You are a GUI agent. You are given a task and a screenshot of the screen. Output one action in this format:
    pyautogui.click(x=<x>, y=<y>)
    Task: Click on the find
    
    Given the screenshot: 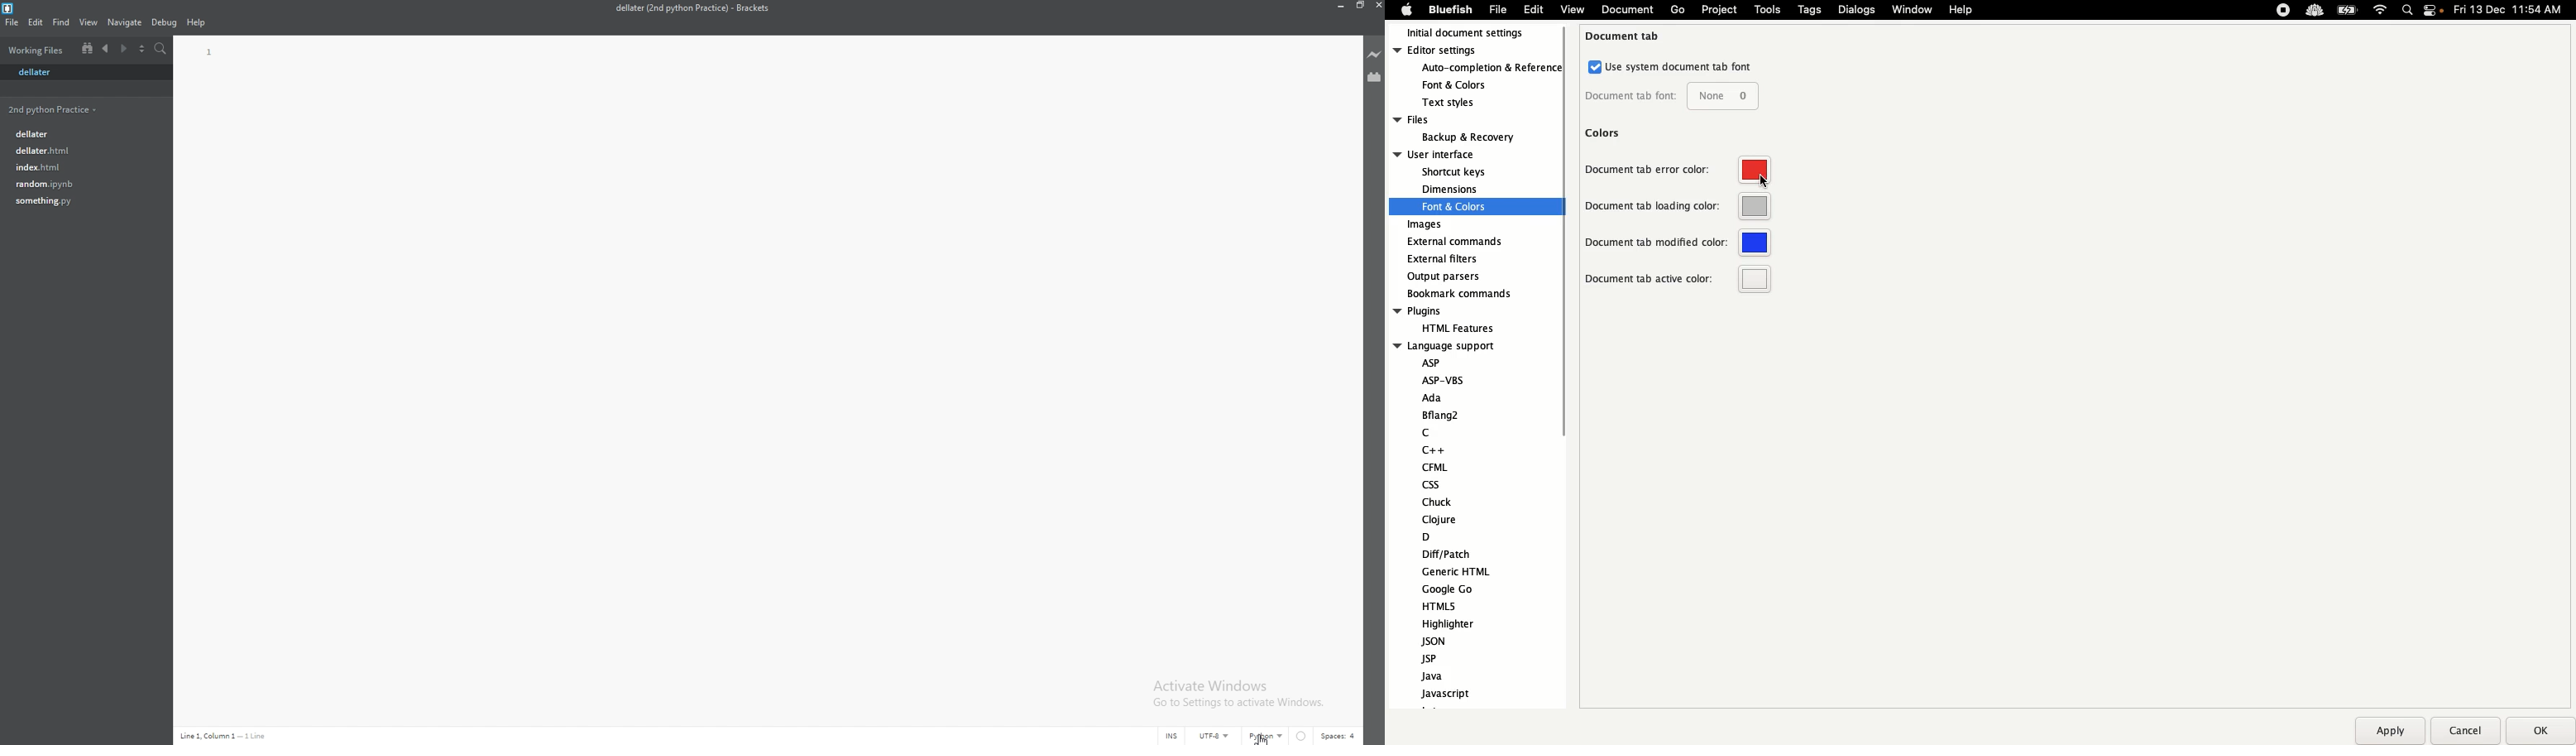 What is the action you would take?
    pyautogui.click(x=62, y=22)
    